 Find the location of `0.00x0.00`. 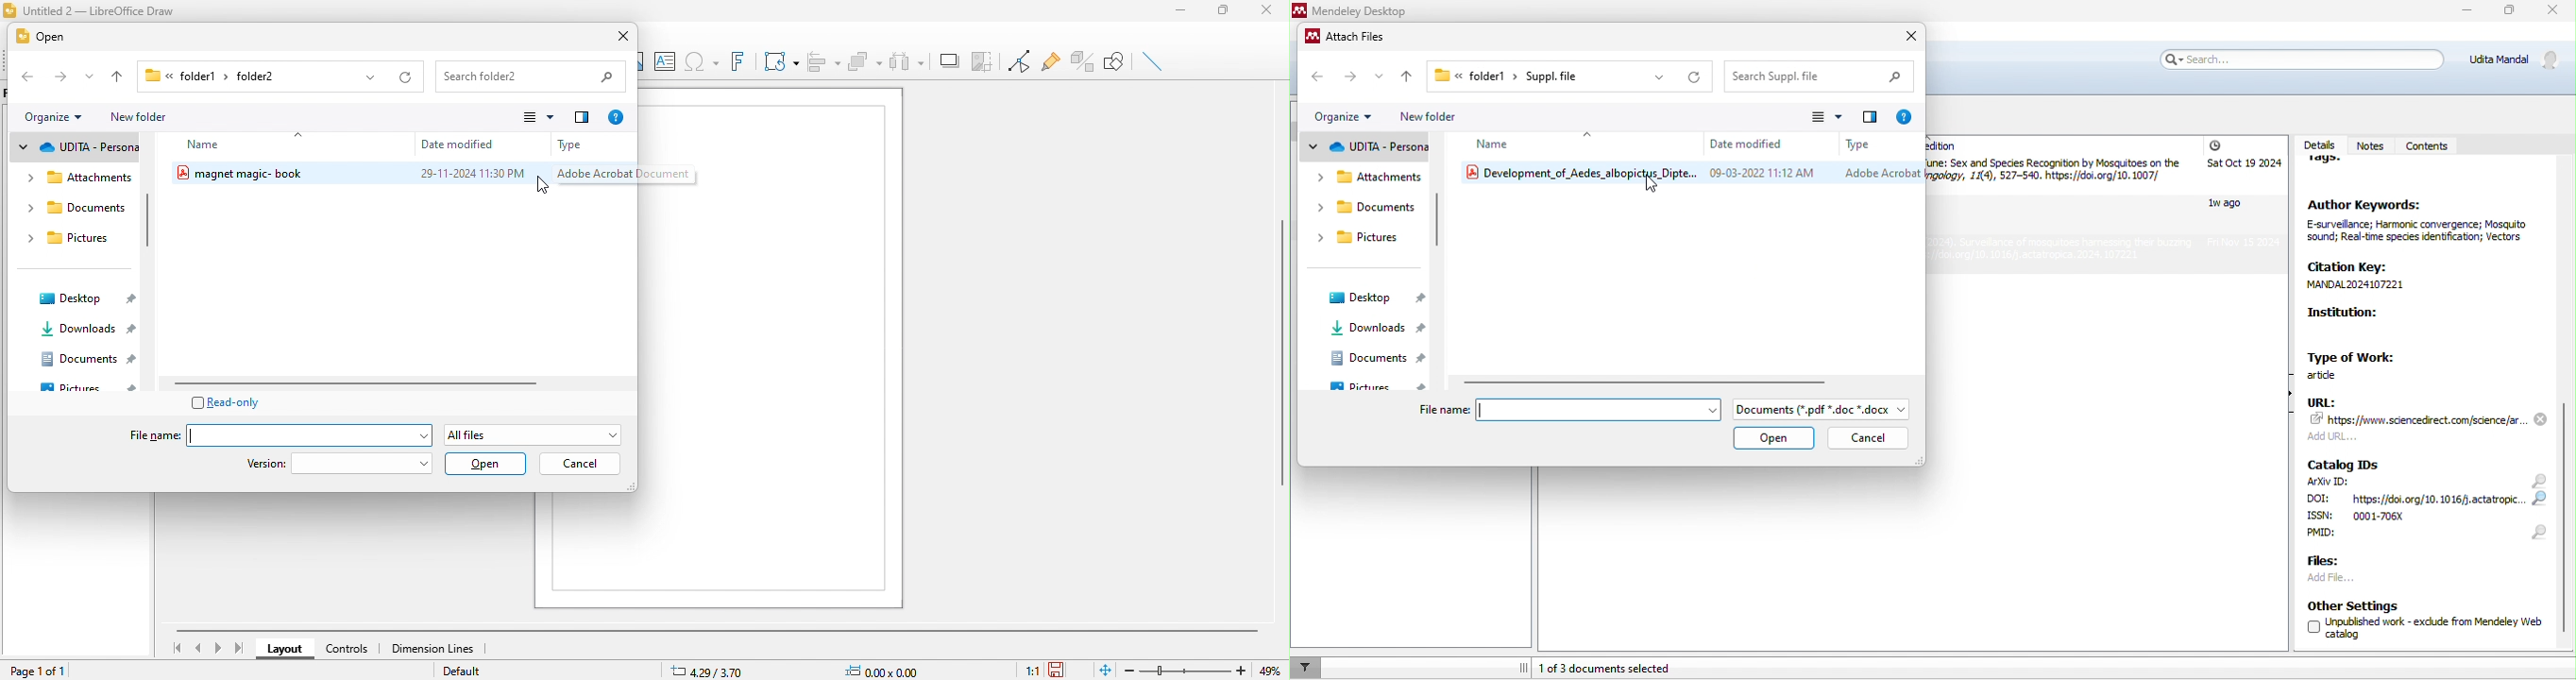

0.00x0.00 is located at coordinates (885, 668).